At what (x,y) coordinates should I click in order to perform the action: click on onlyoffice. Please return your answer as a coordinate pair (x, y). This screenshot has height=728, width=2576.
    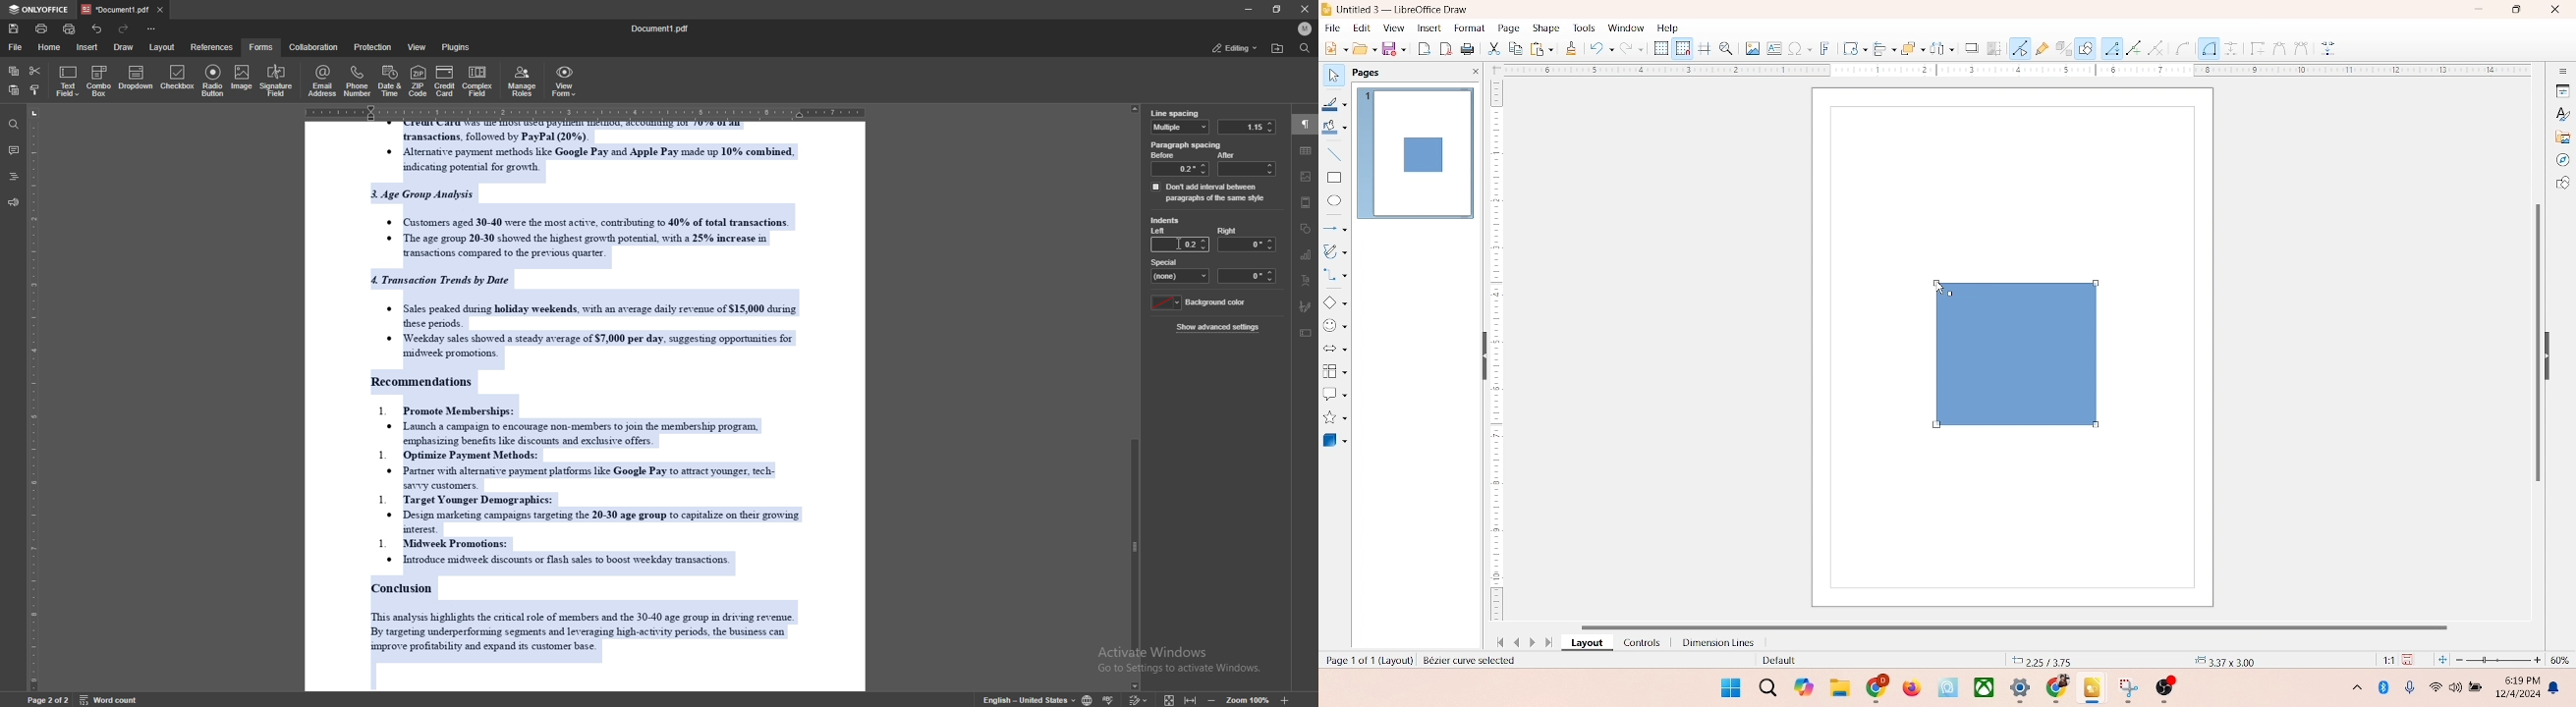
    Looking at the image, I should click on (41, 10).